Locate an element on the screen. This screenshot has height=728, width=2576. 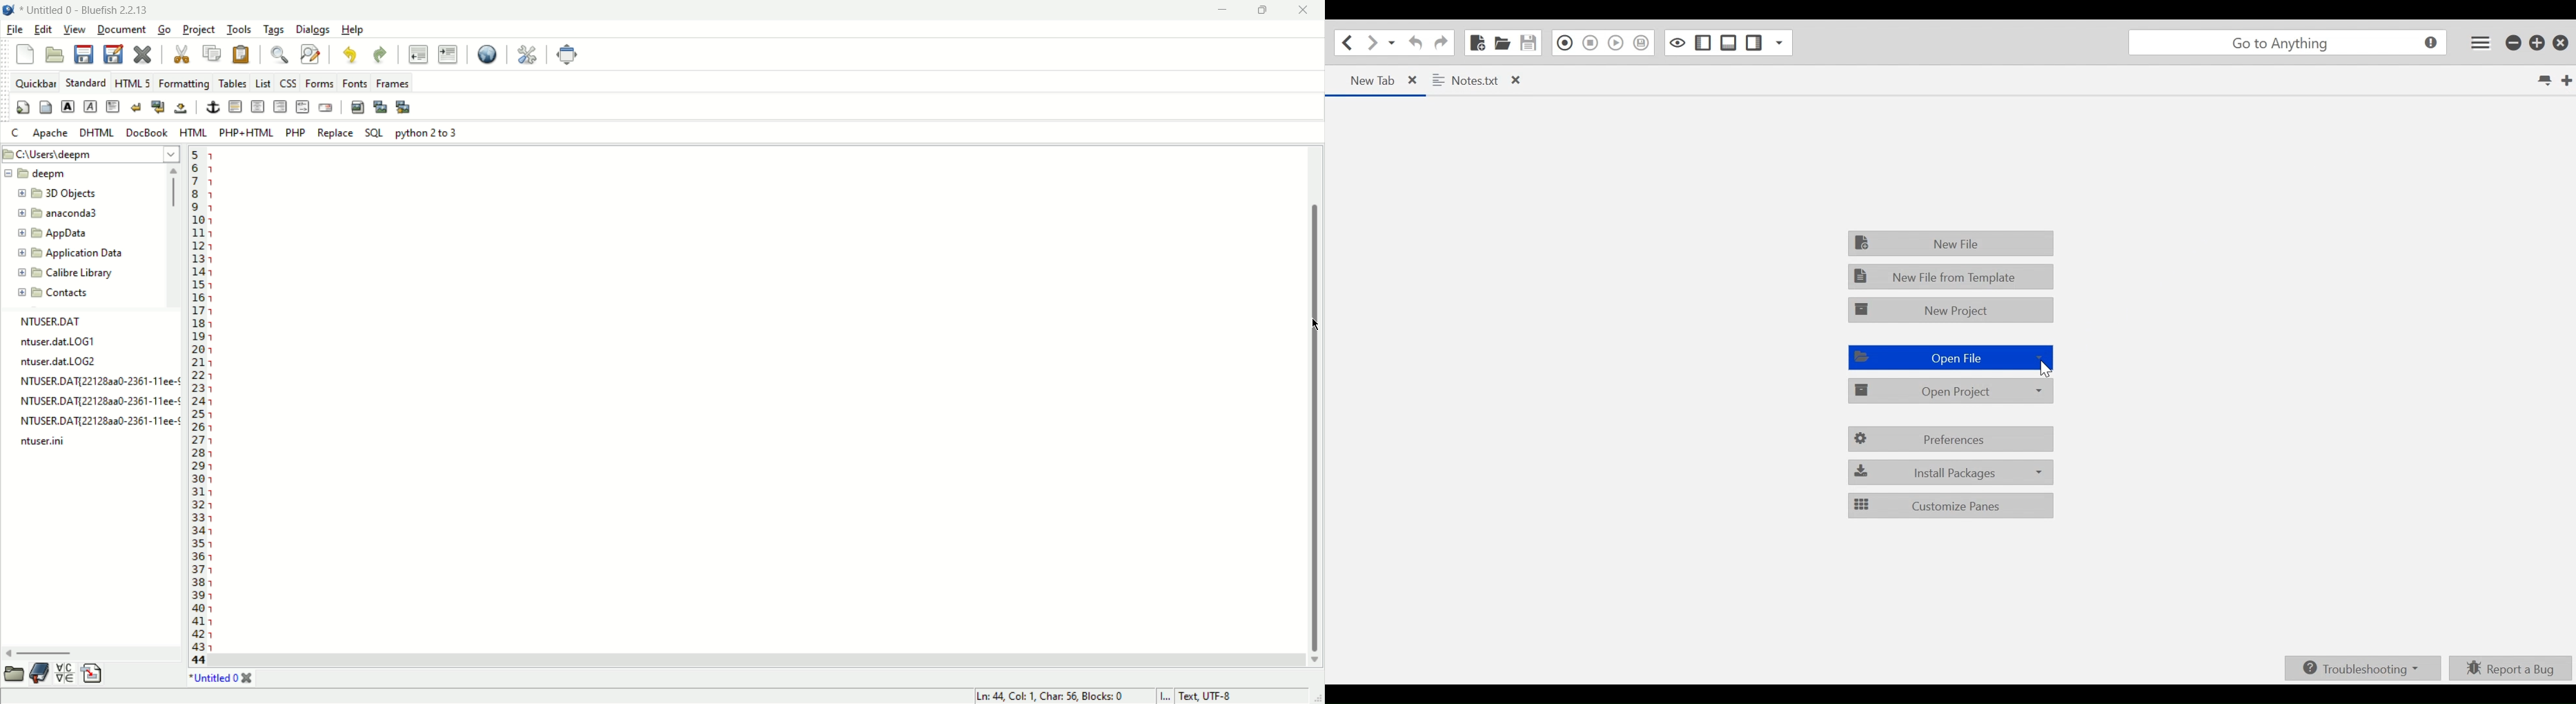
document name is located at coordinates (96, 9).